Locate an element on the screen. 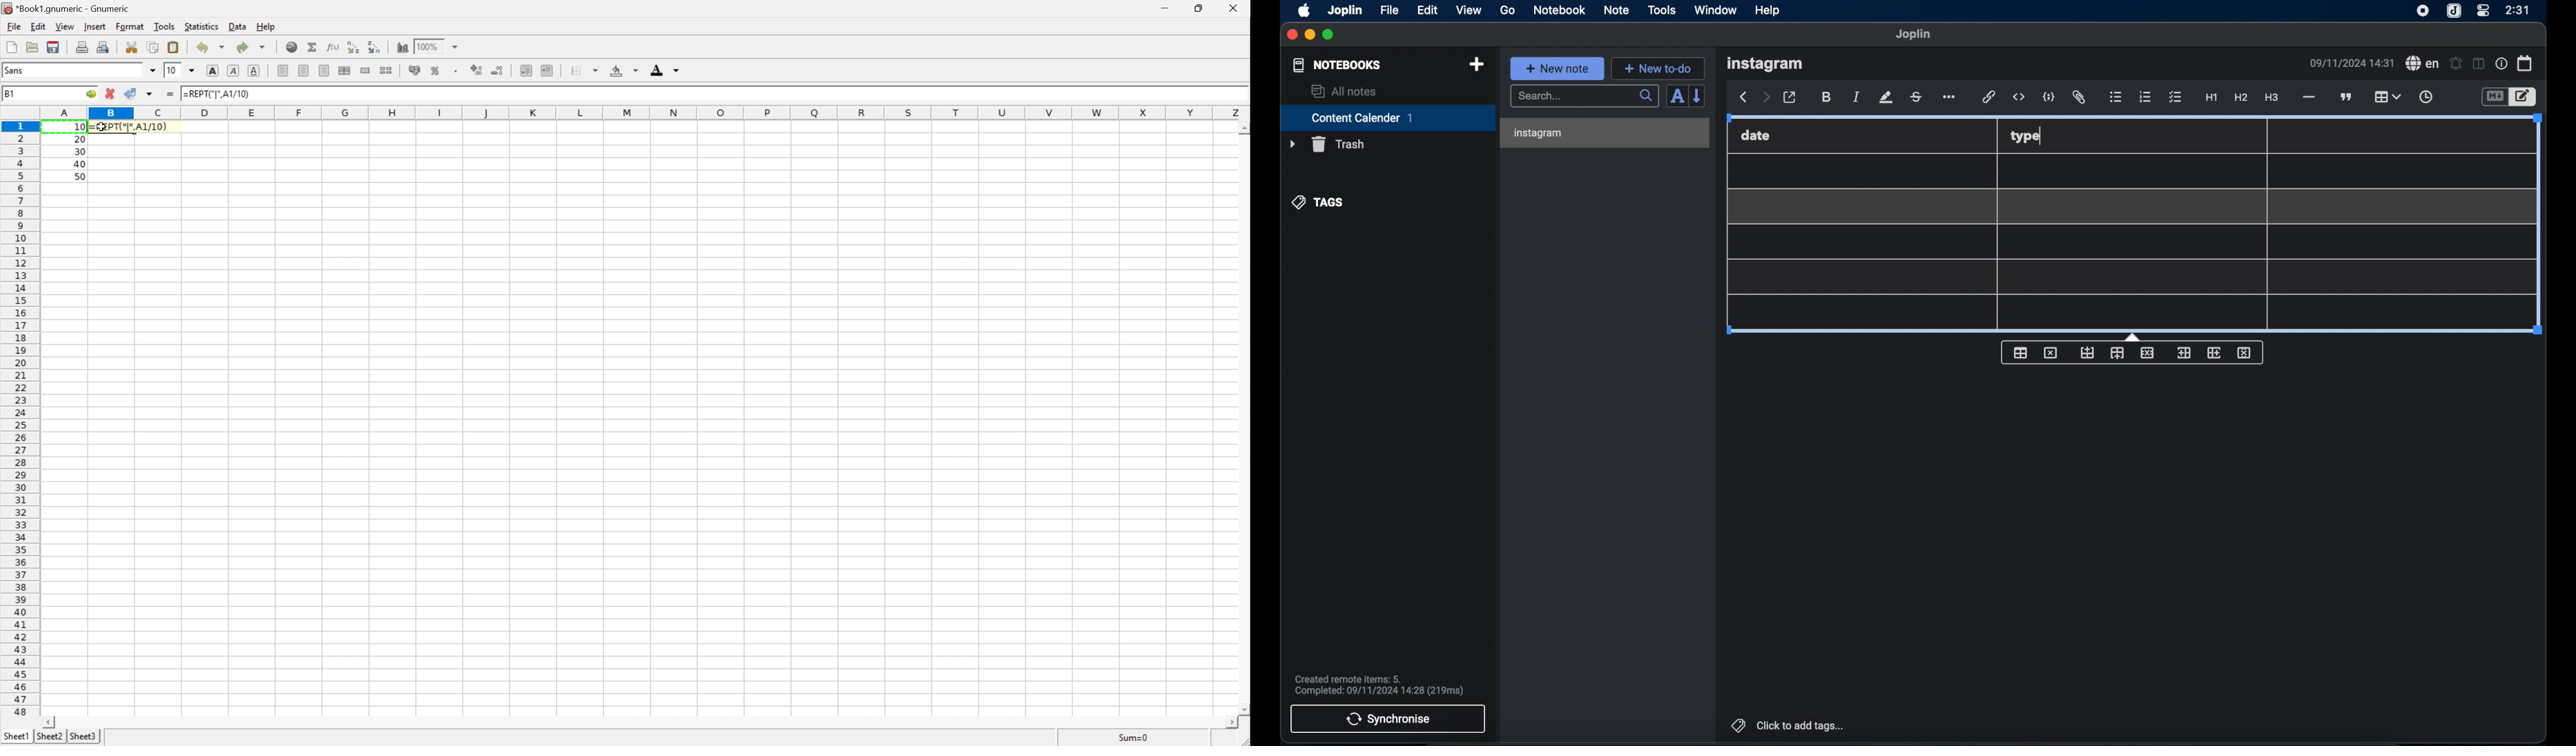  type is located at coordinates (2026, 136).